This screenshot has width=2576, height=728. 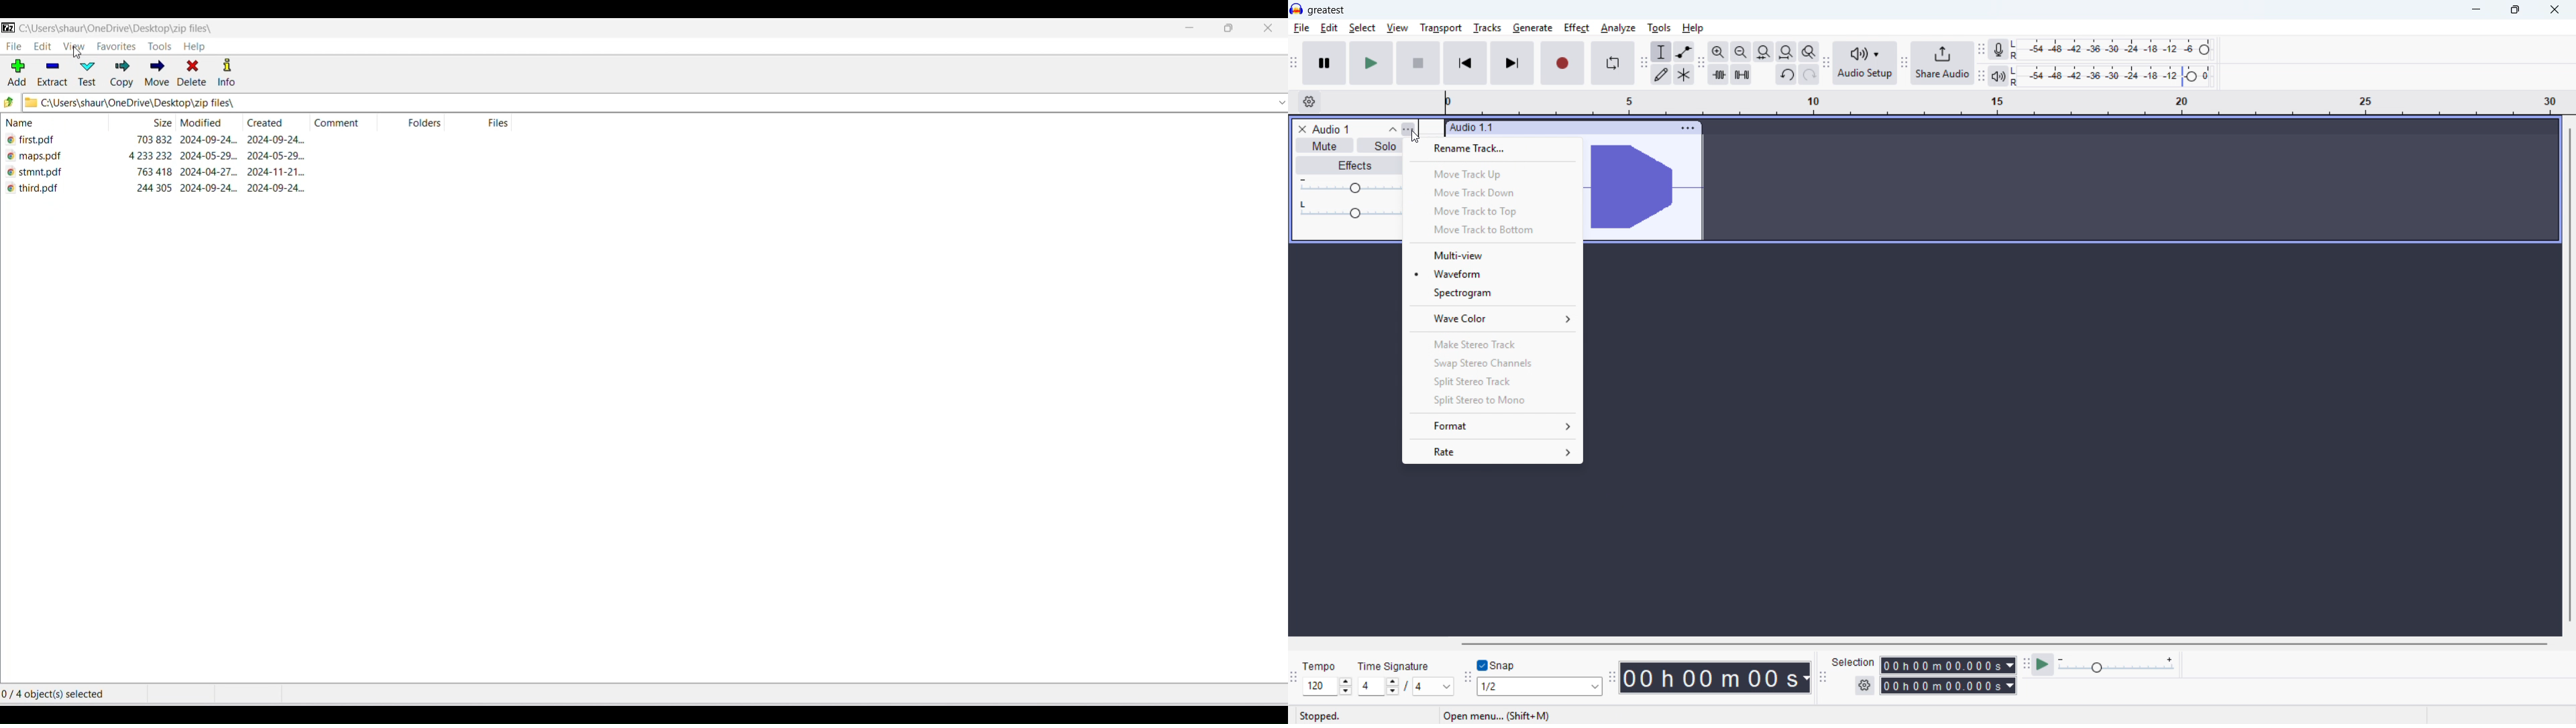 I want to click on move, so click(x=156, y=73).